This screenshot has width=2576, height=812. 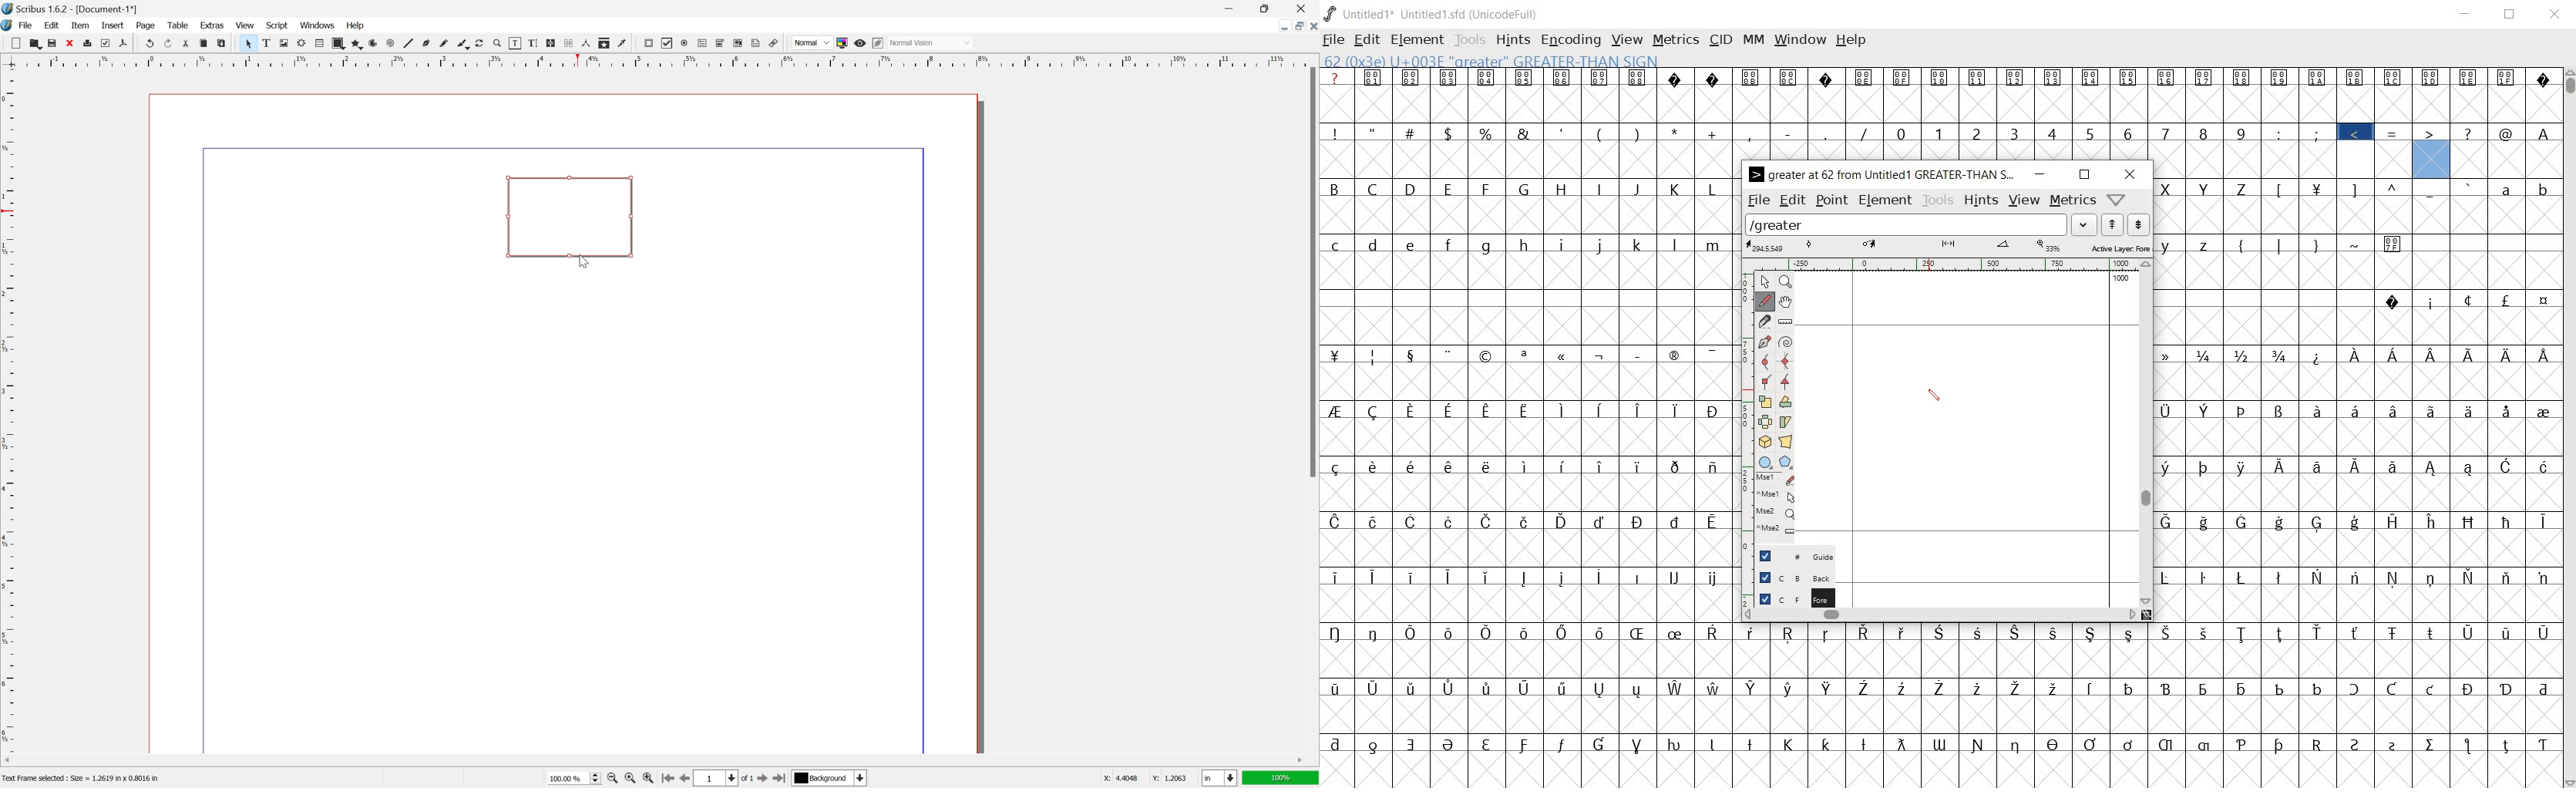 I want to click on window, so click(x=1800, y=41).